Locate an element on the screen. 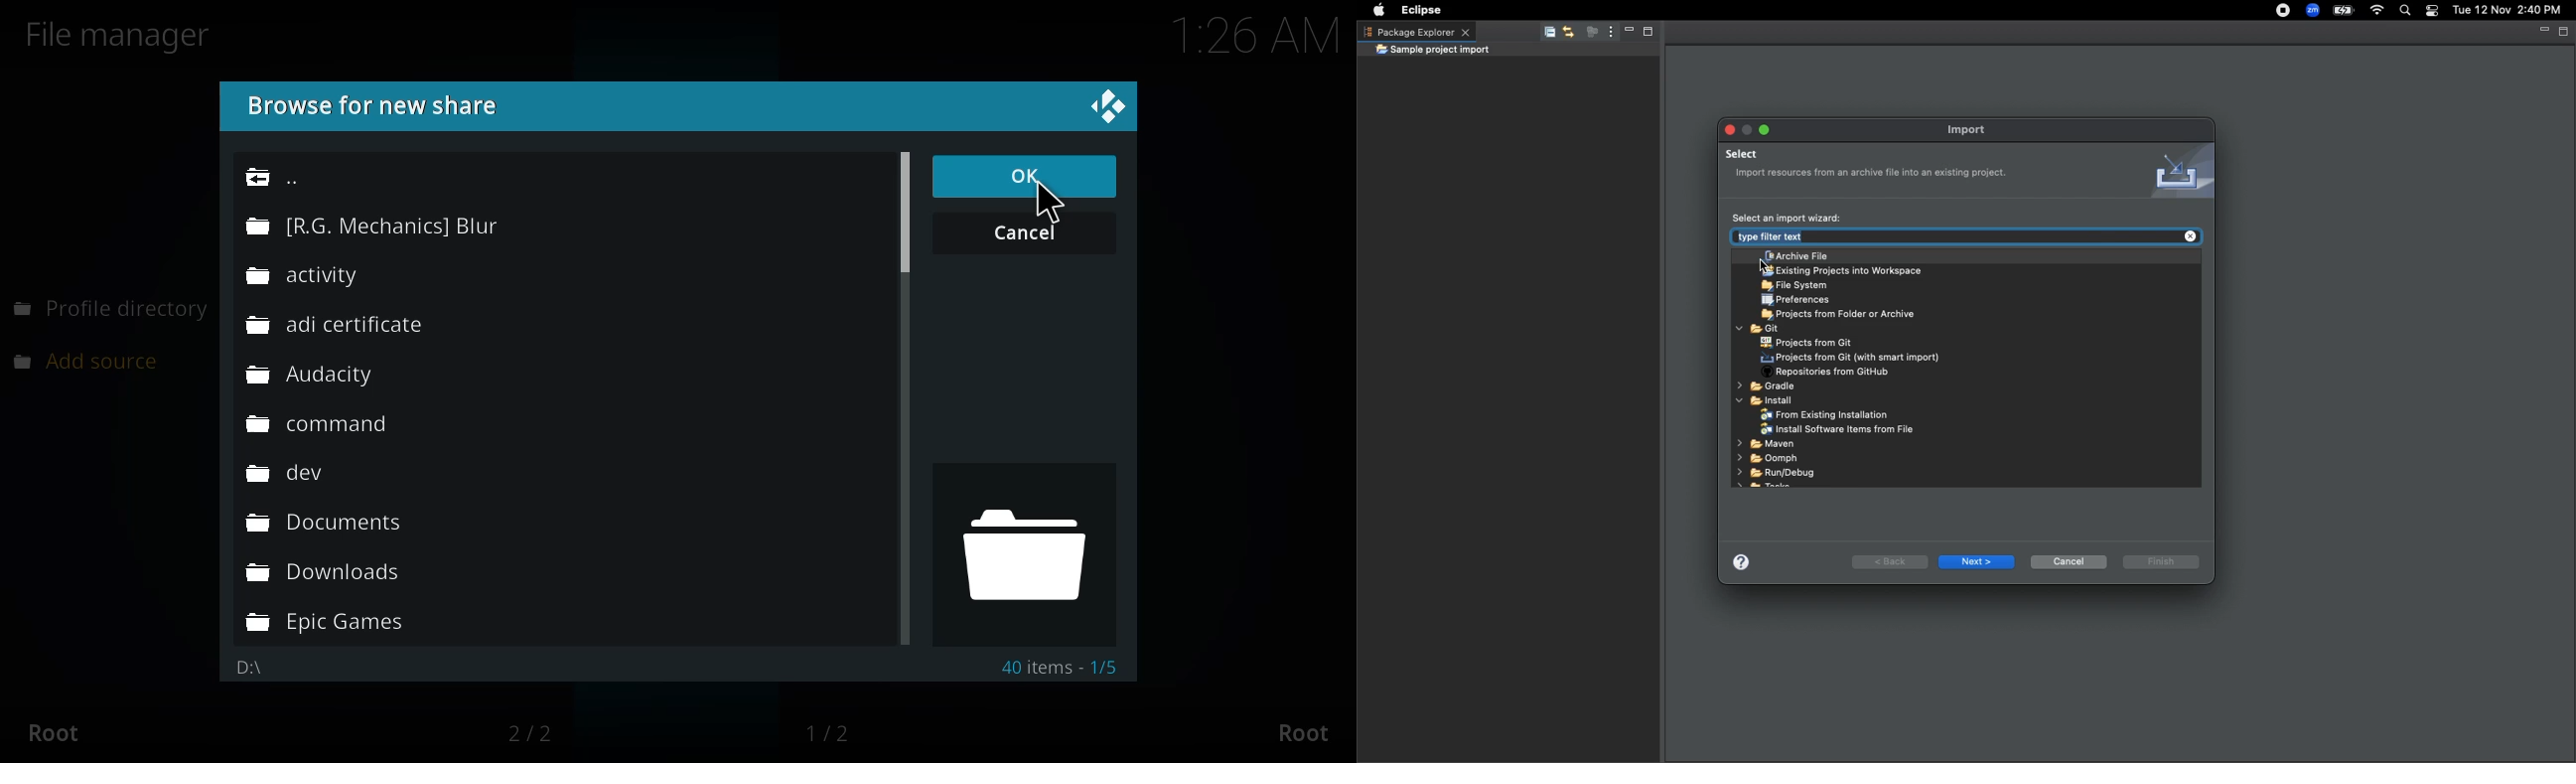  file is located at coordinates (324, 424).